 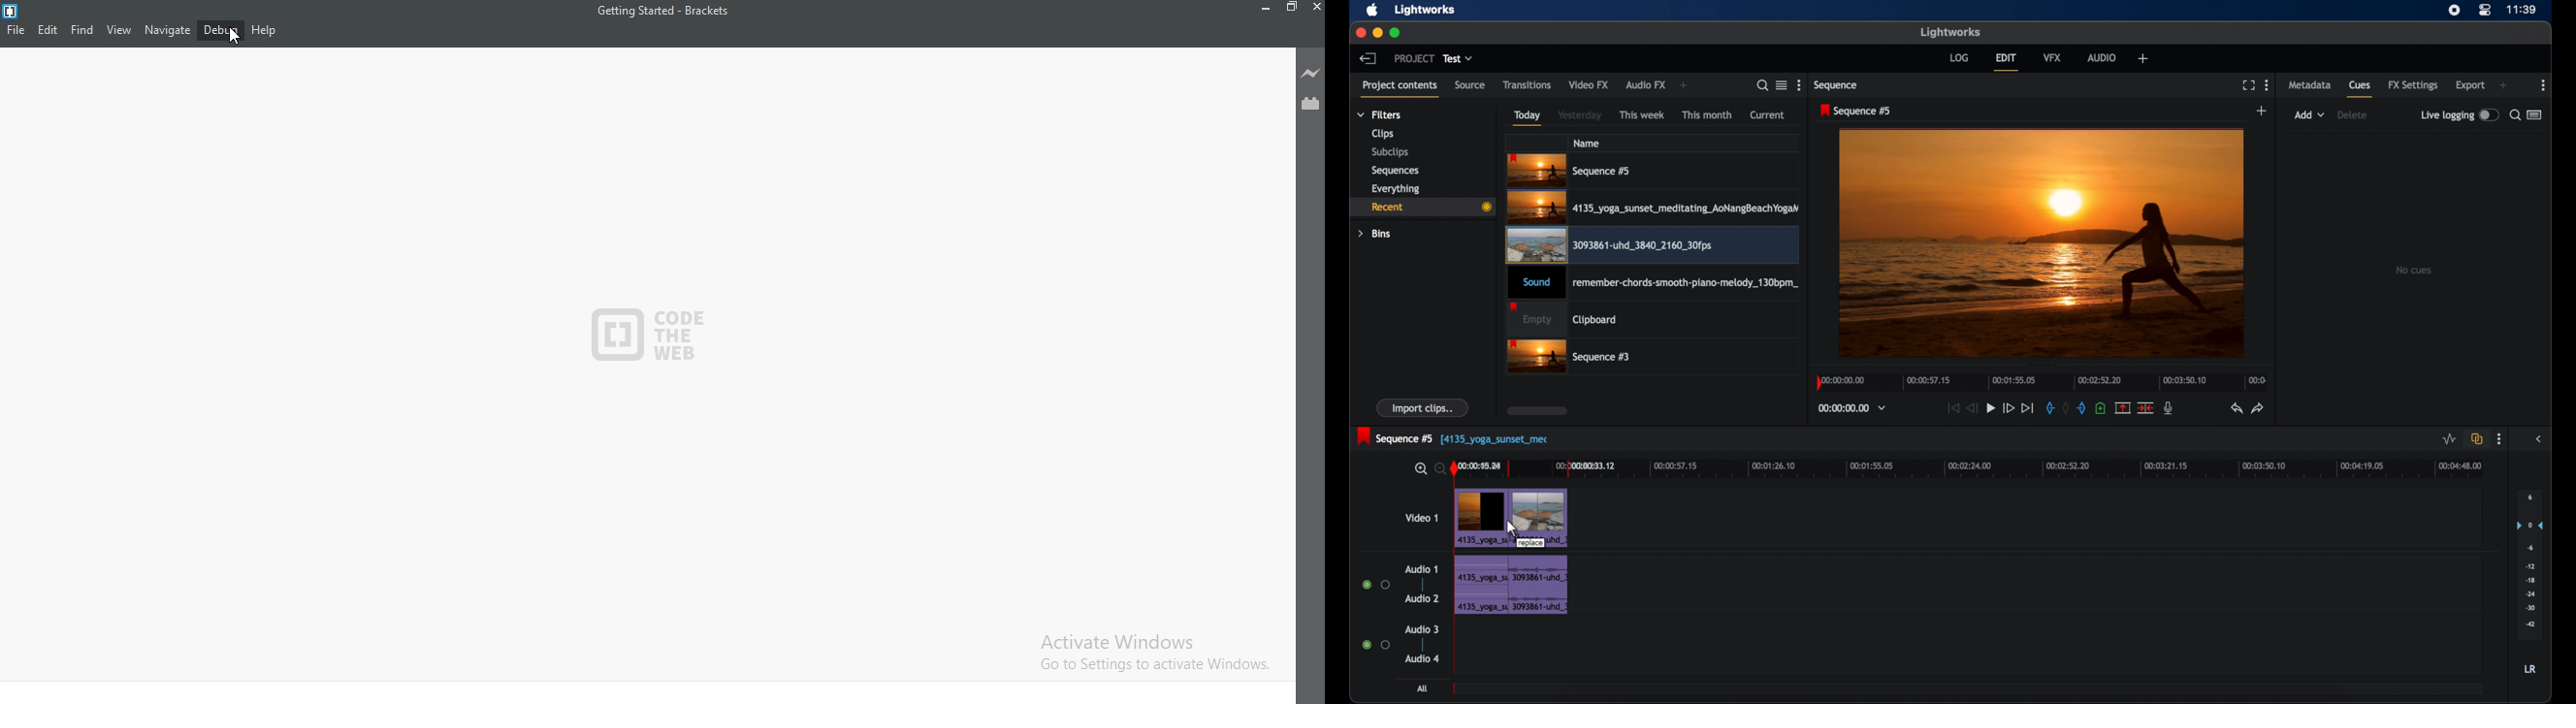 I want to click on sequence 5, so click(x=1571, y=171).